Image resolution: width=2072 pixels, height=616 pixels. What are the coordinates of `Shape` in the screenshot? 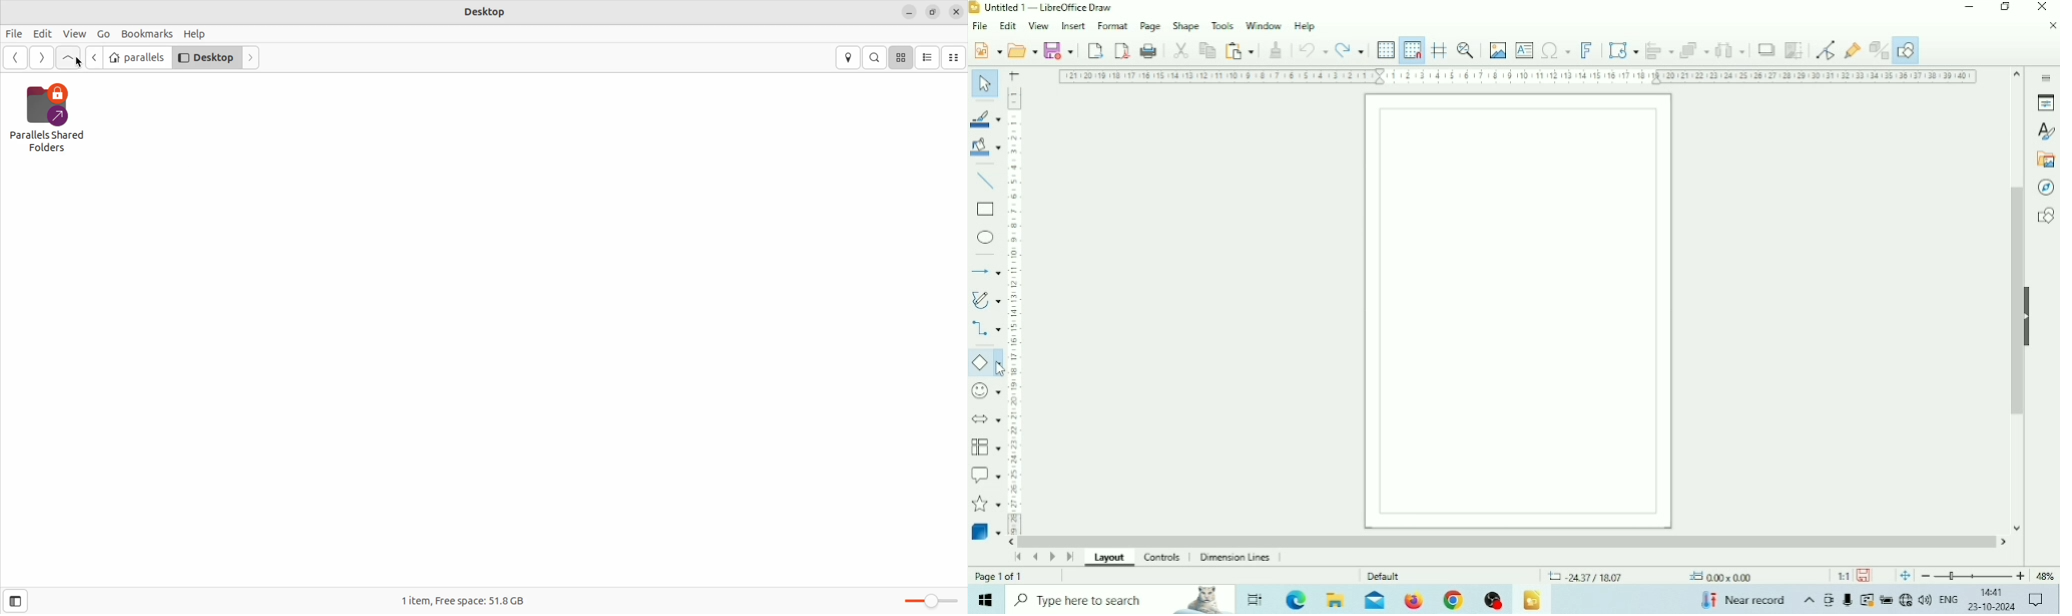 It's located at (1186, 26).